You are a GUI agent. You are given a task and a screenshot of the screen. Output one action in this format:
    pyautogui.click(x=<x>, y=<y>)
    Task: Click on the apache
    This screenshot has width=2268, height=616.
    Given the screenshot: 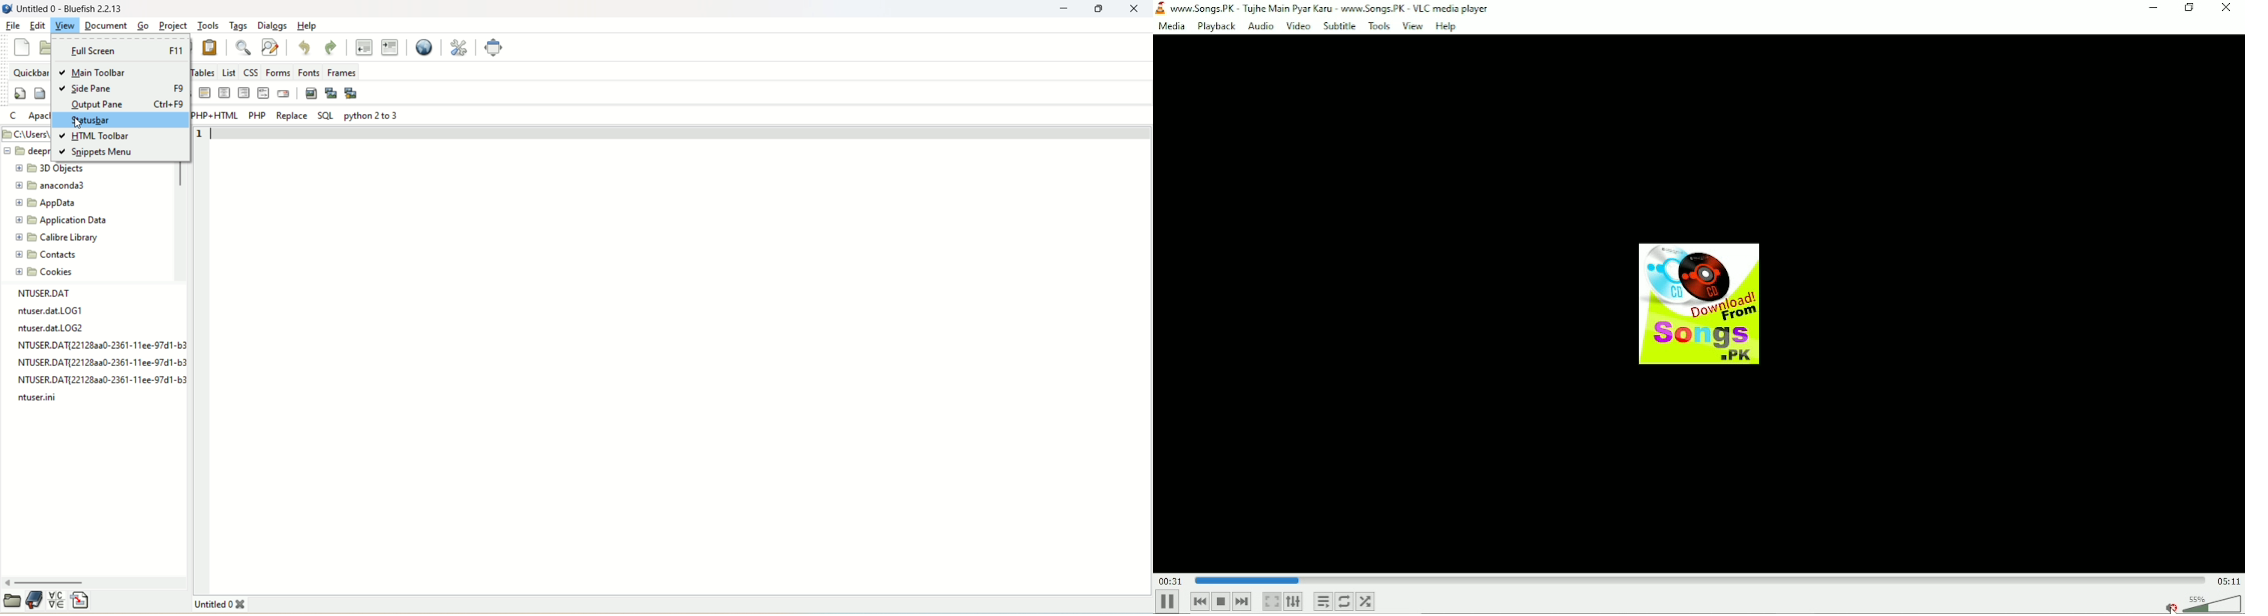 What is the action you would take?
    pyautogui.click(x=38, y=117)
    